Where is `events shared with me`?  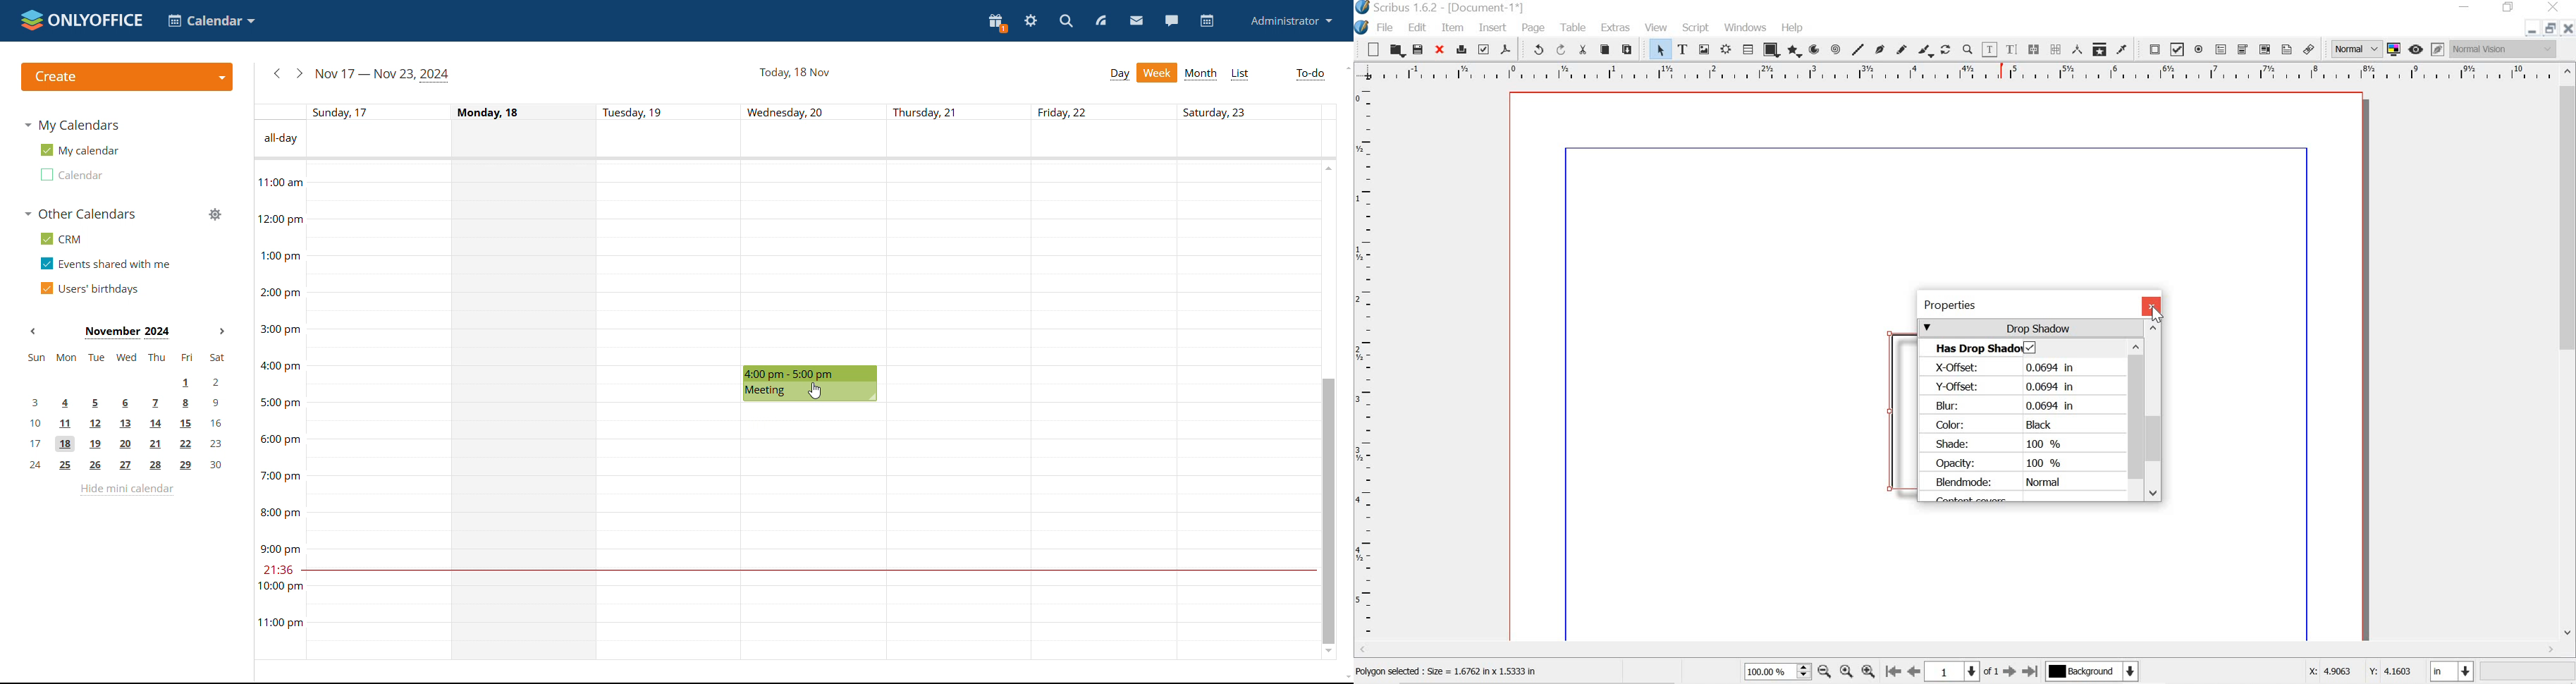 events shared with me is located at coordinates (106, 263).